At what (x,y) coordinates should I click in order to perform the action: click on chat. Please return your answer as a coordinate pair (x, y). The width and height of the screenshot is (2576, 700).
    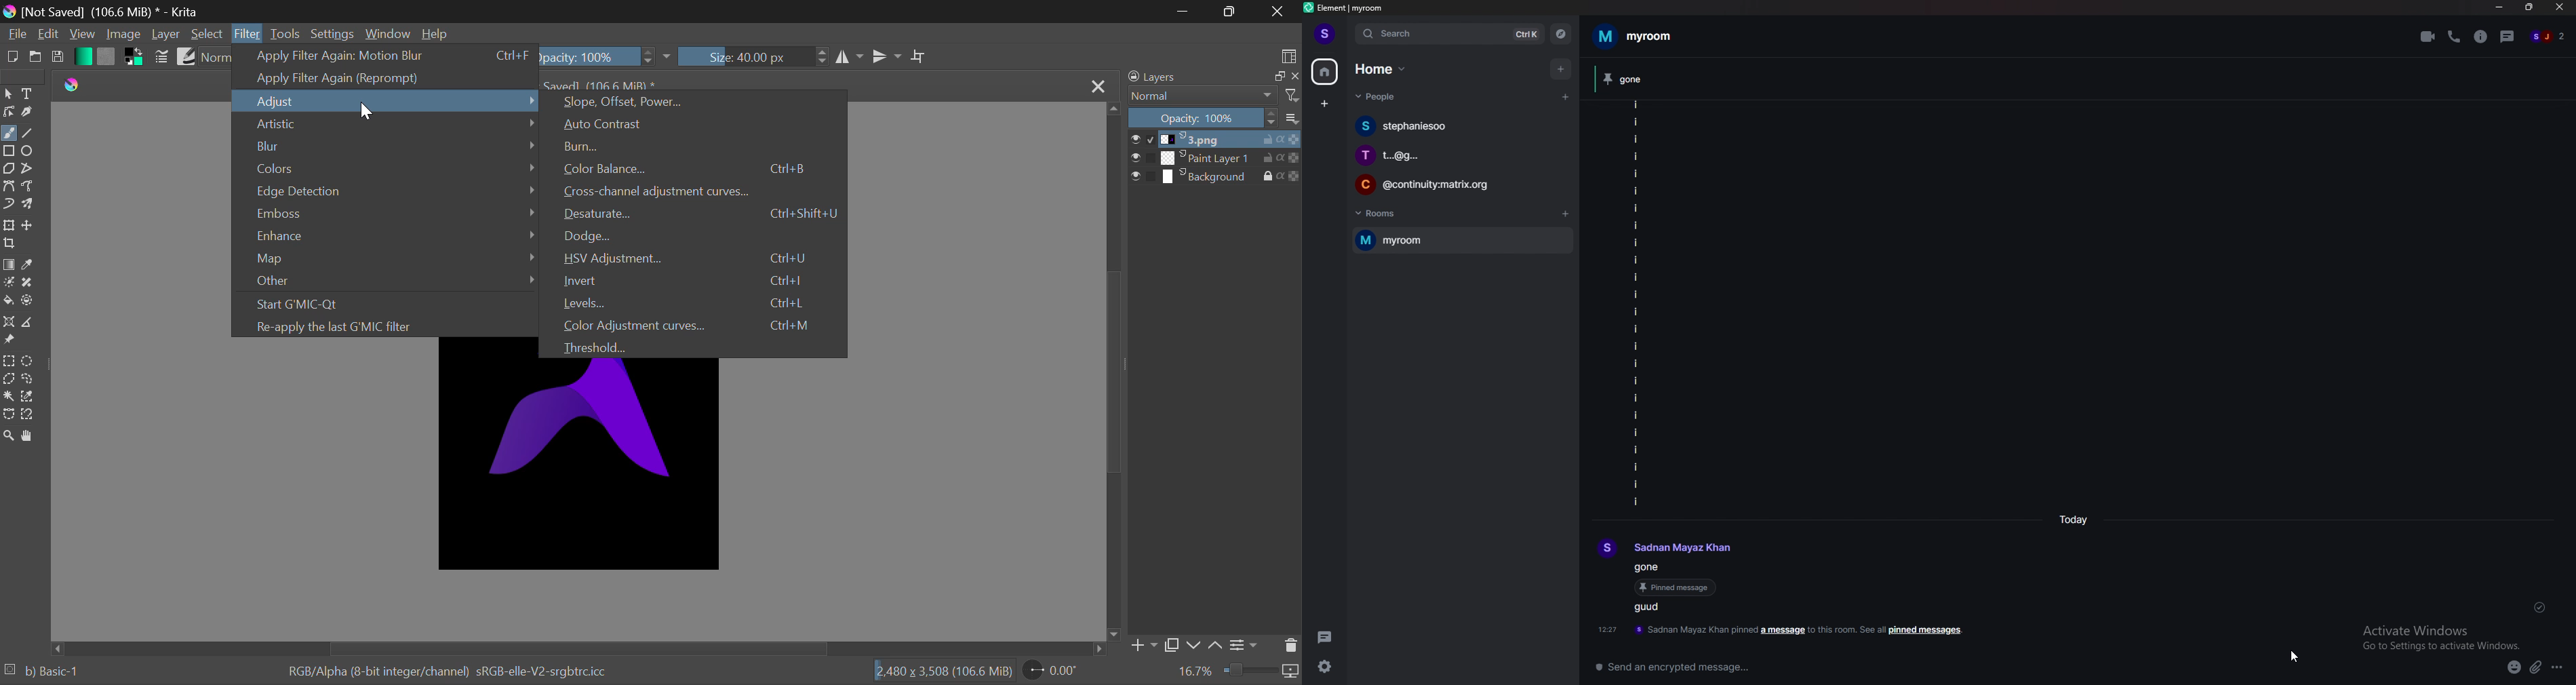
    Looking at the image, I should click on (1461, 126).